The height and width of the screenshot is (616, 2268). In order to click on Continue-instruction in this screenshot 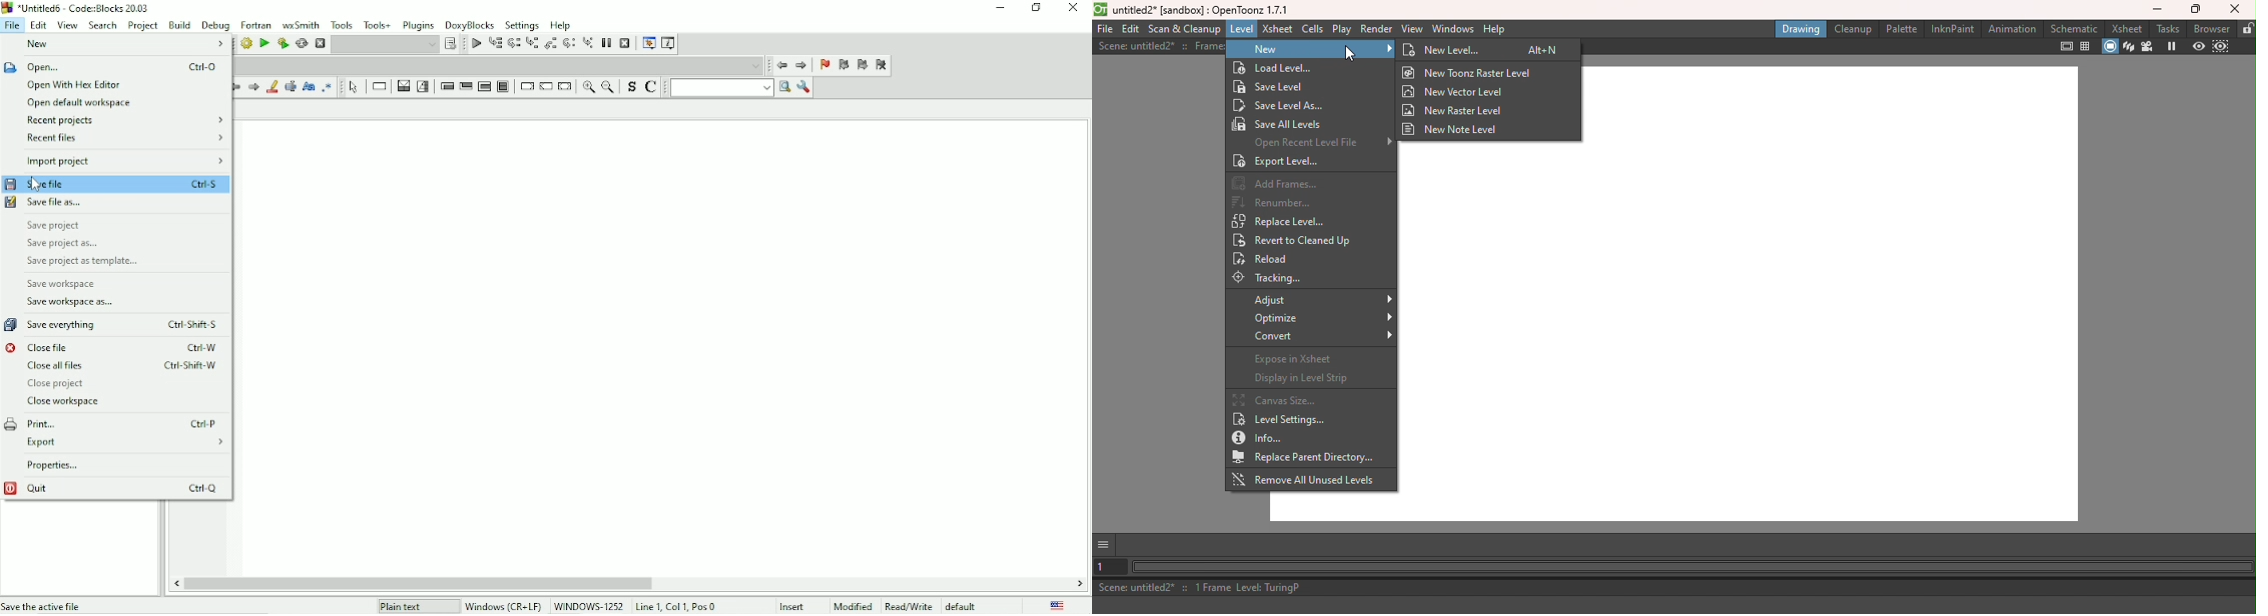, I will do `click(546, 87)`.